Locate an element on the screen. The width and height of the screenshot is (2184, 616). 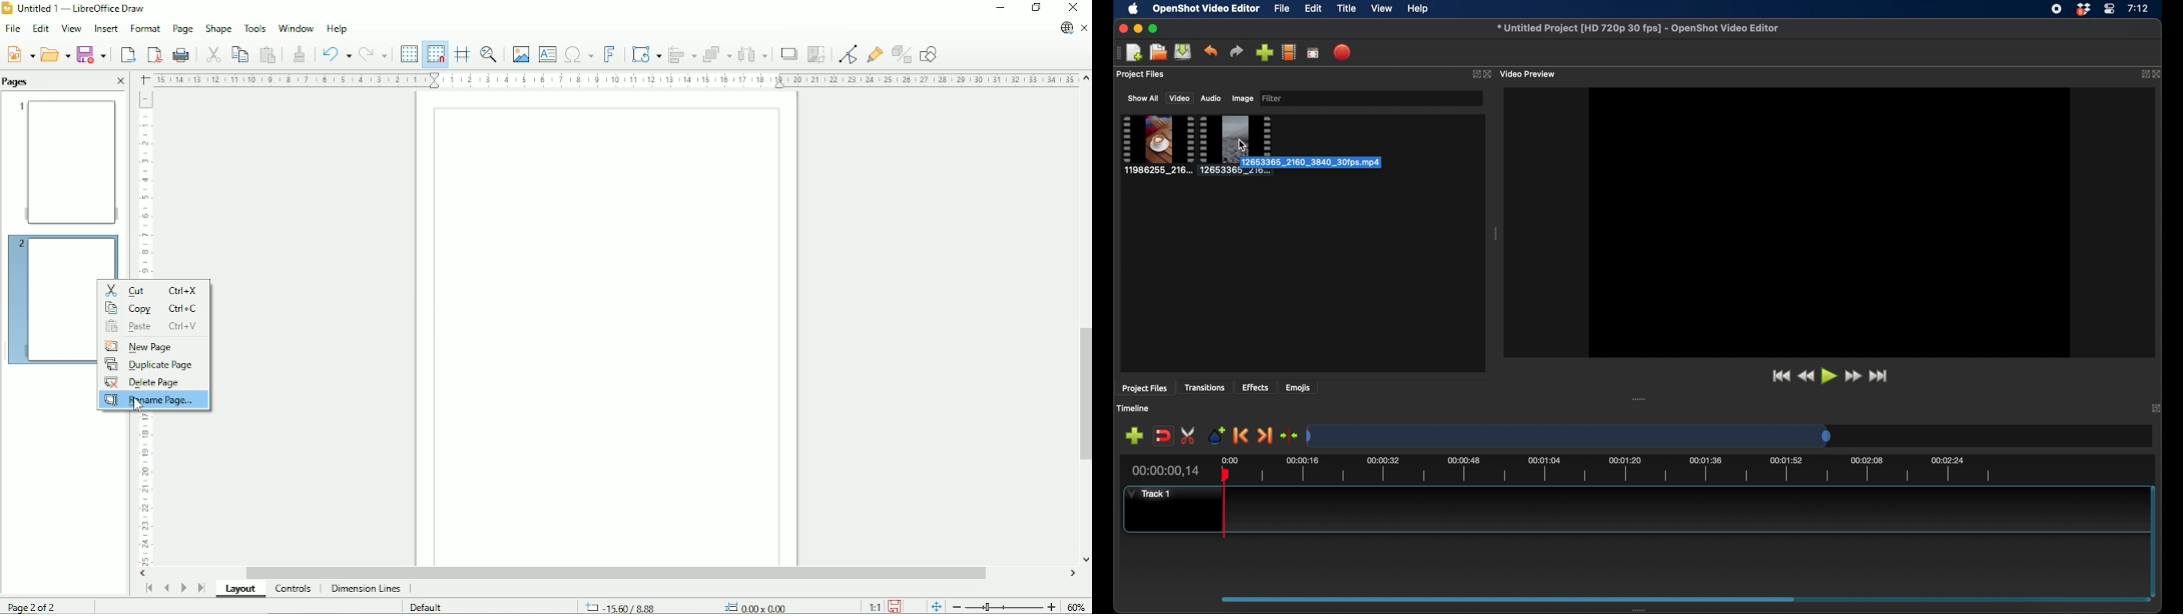
Insert is located at coordinates (104, 29).